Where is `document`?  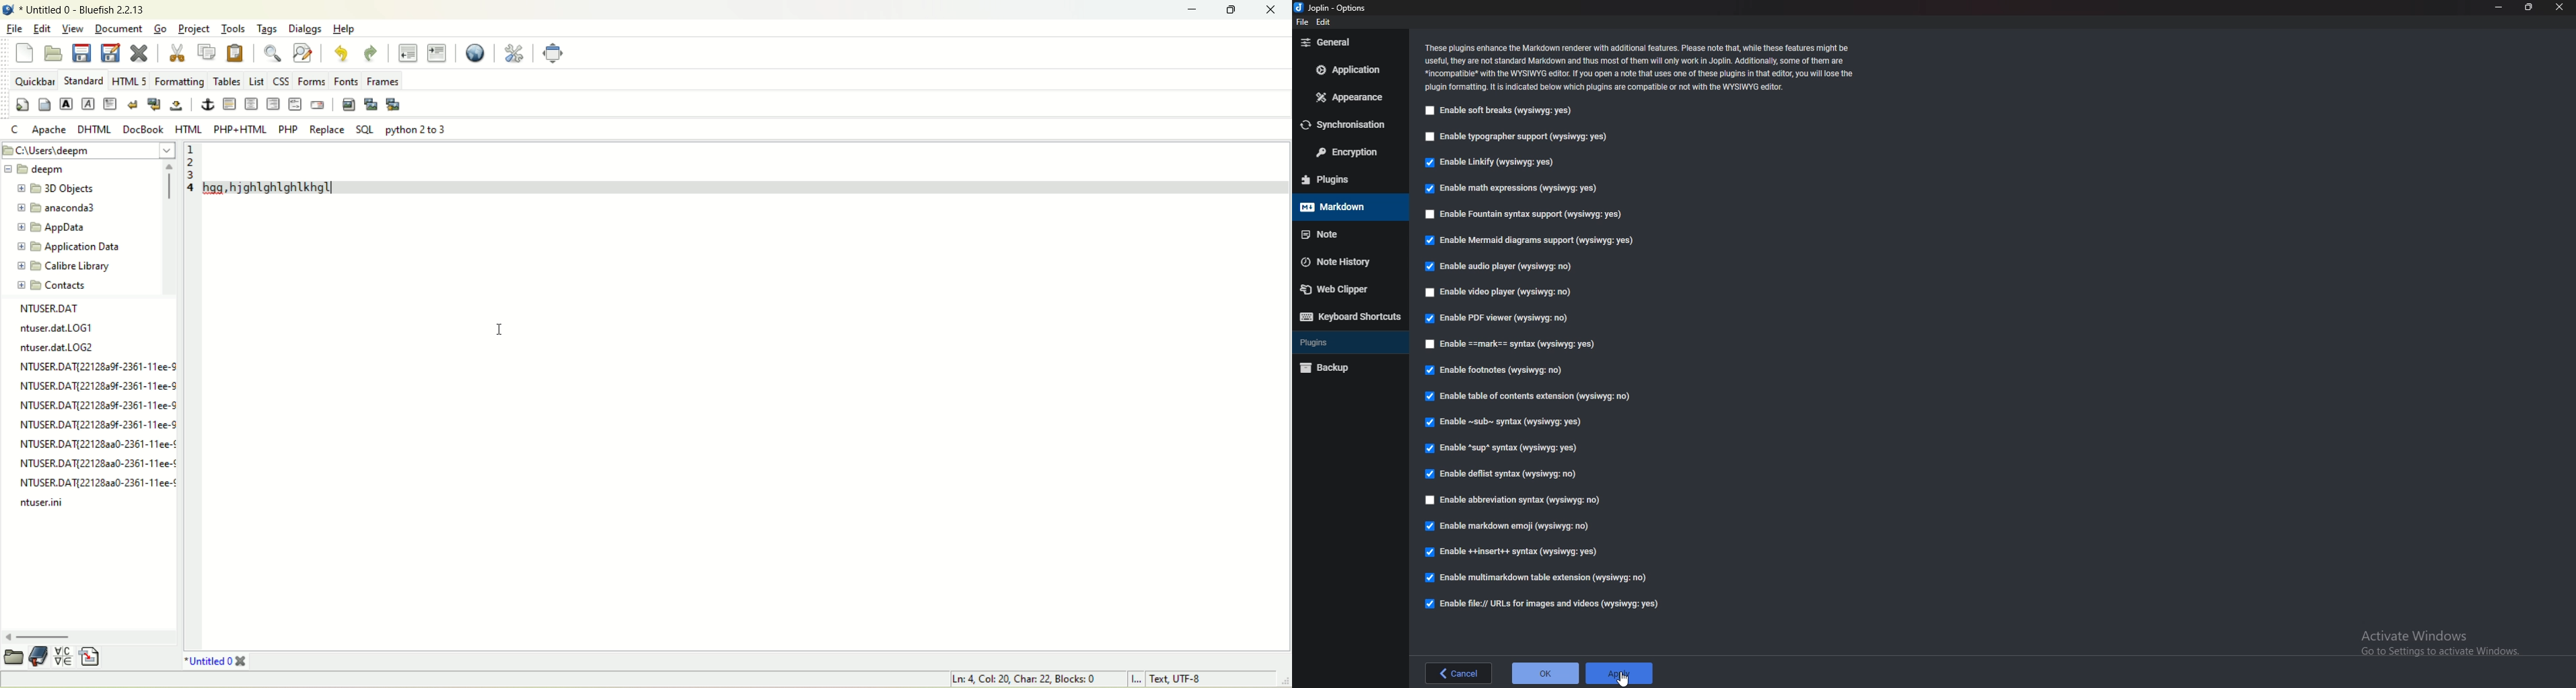
document is located at coordinates (116, 27).